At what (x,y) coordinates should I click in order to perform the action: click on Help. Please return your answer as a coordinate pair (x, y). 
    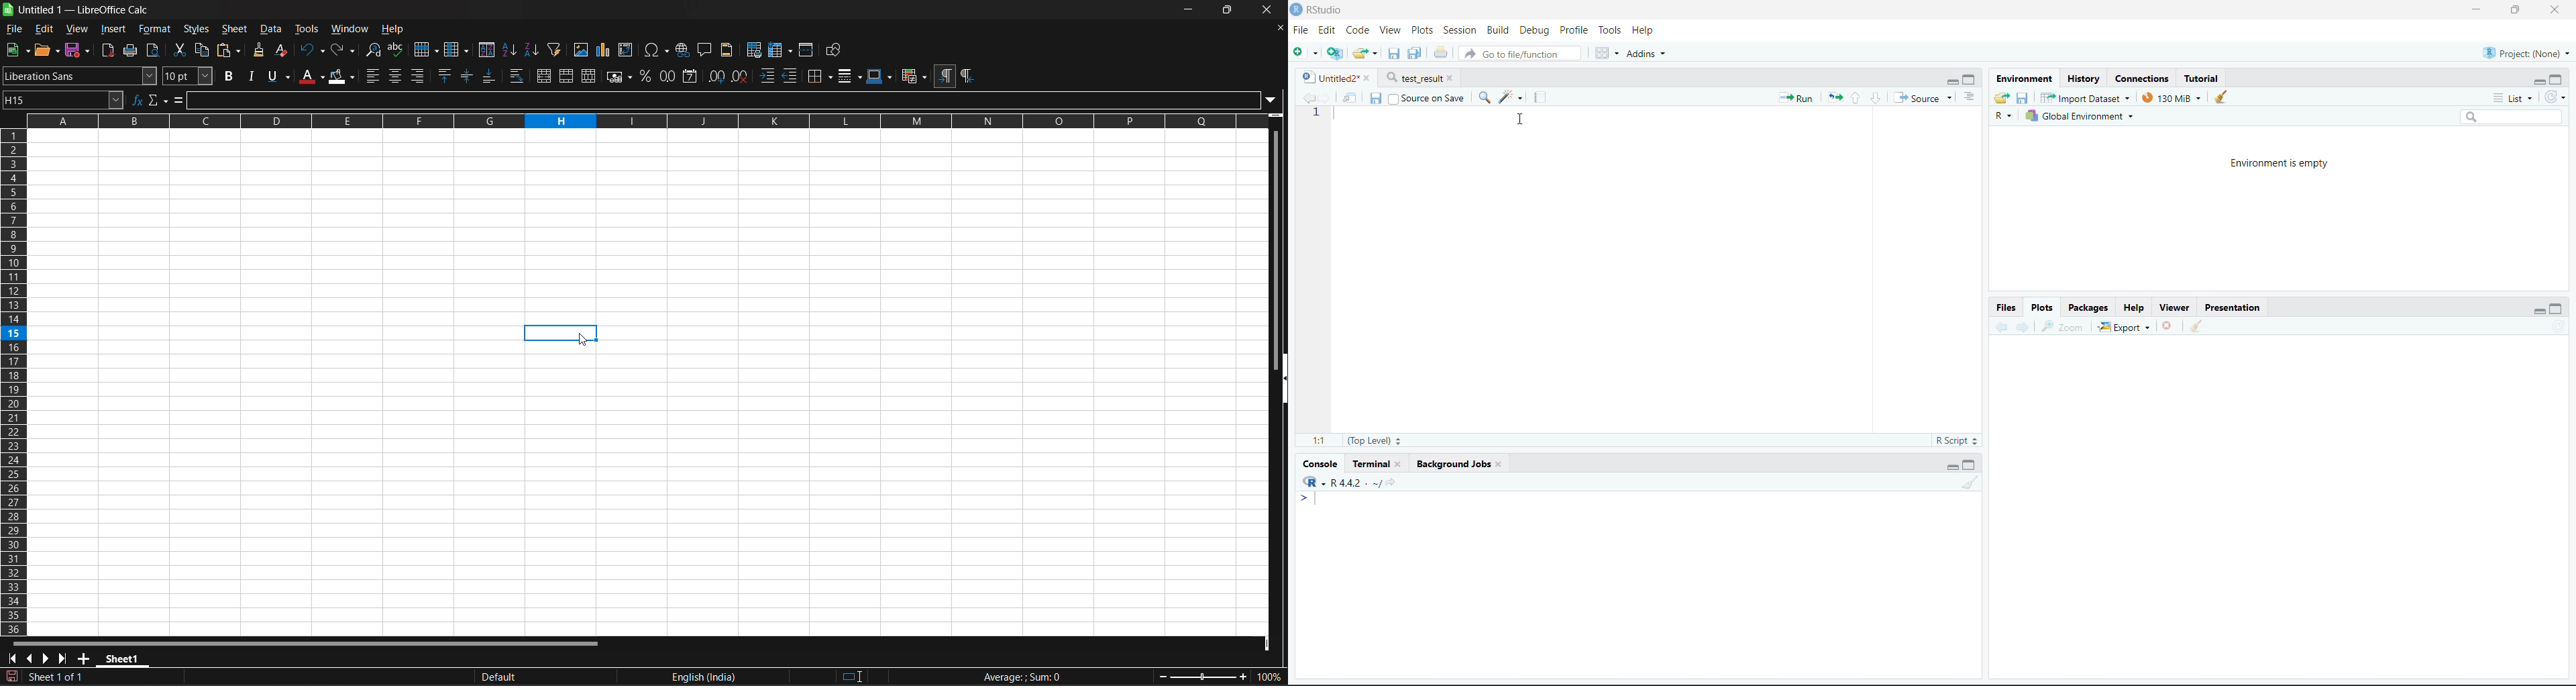
    Looking at the image, I should click on (2135, 306).